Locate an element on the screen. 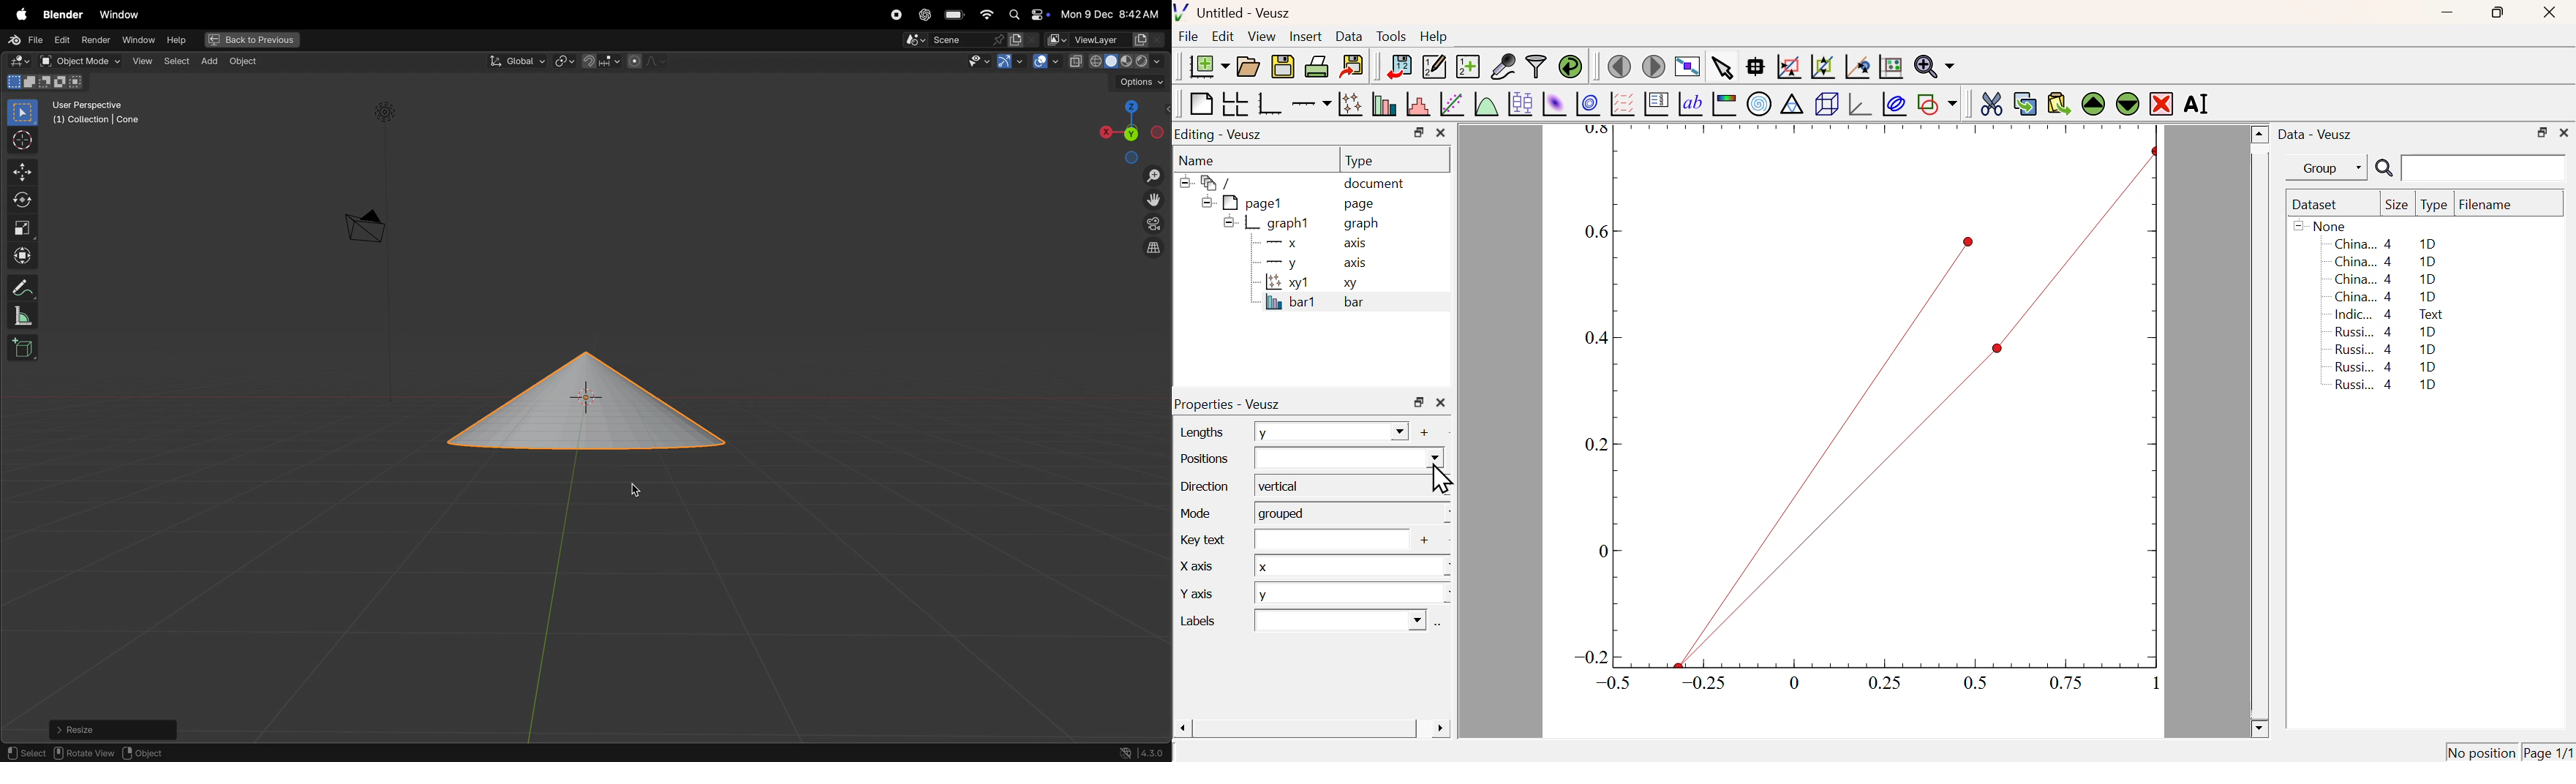 This screenshot has width=2576, height=784. orthographic projection is located at coordinates (1155, 247).